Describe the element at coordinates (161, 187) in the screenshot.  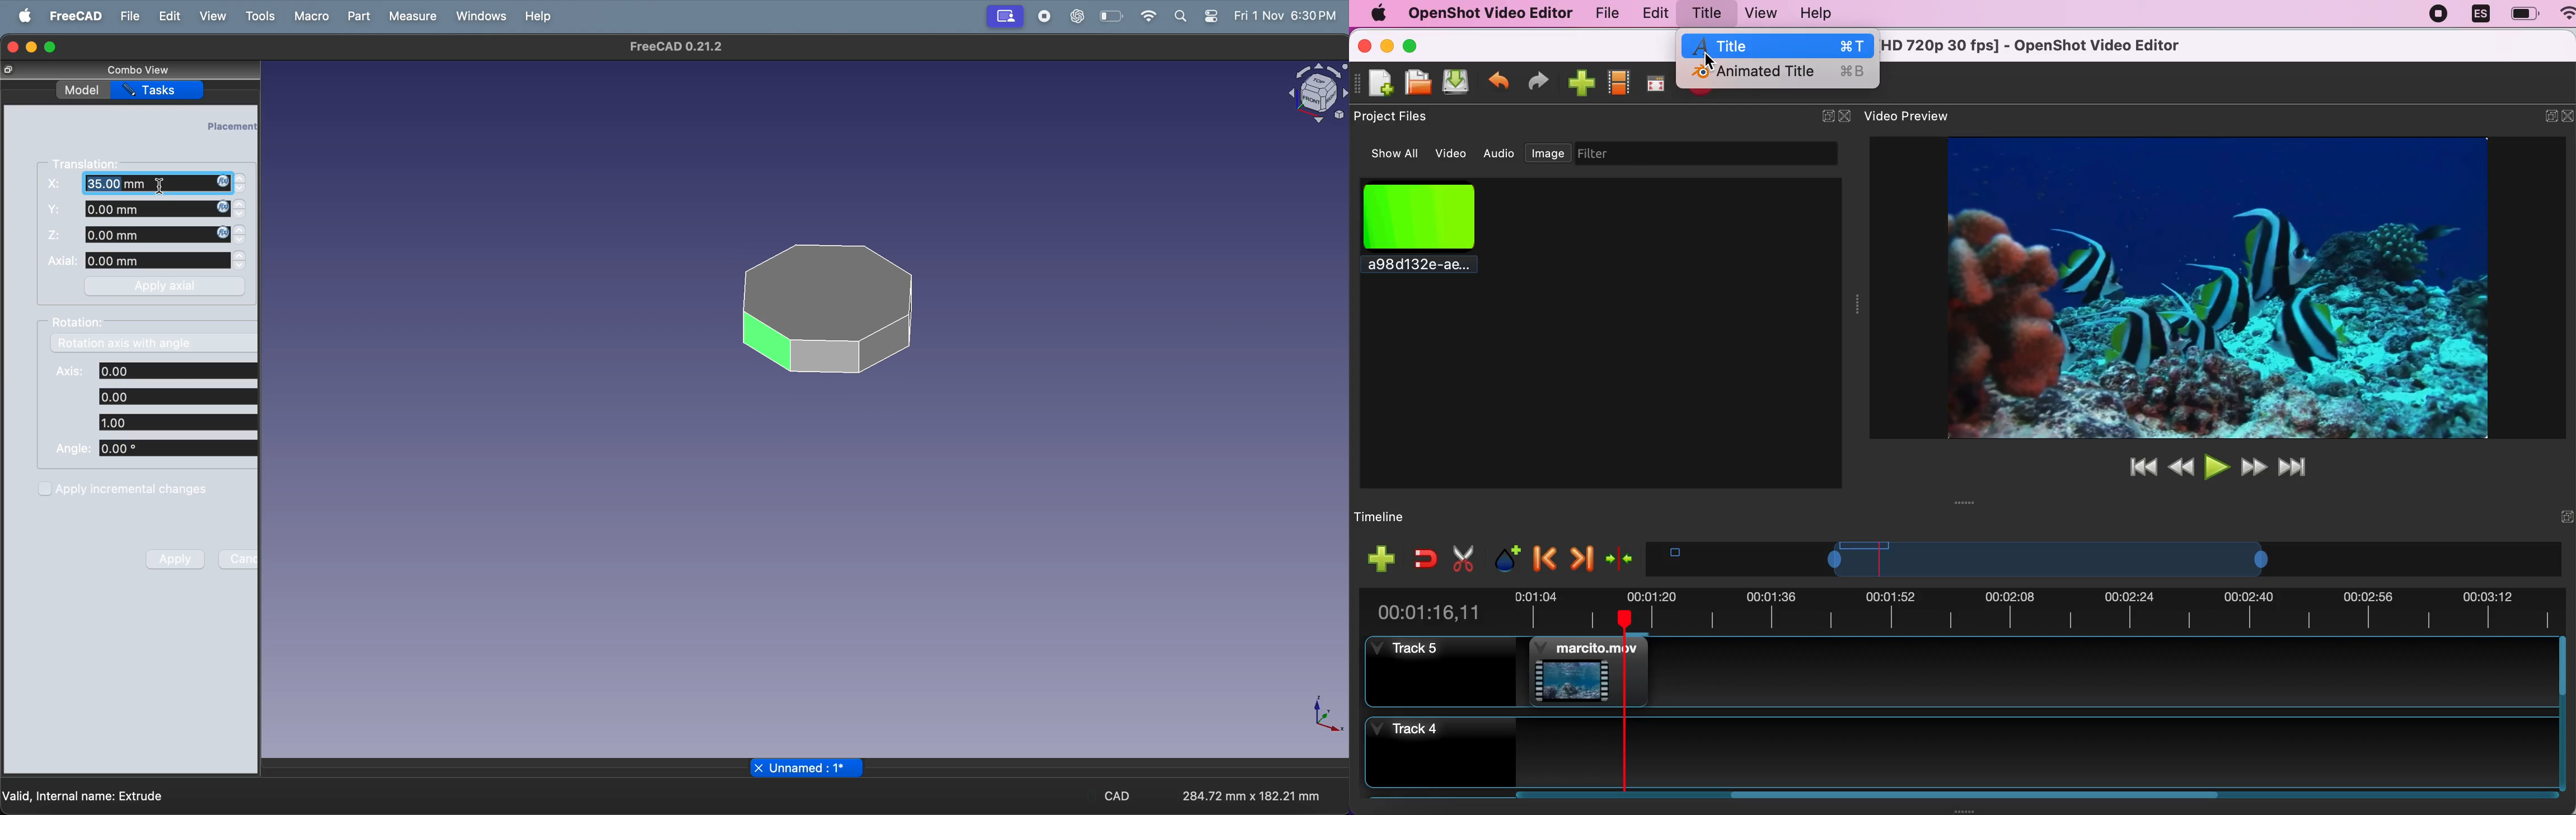
I see `cursor` at that location.